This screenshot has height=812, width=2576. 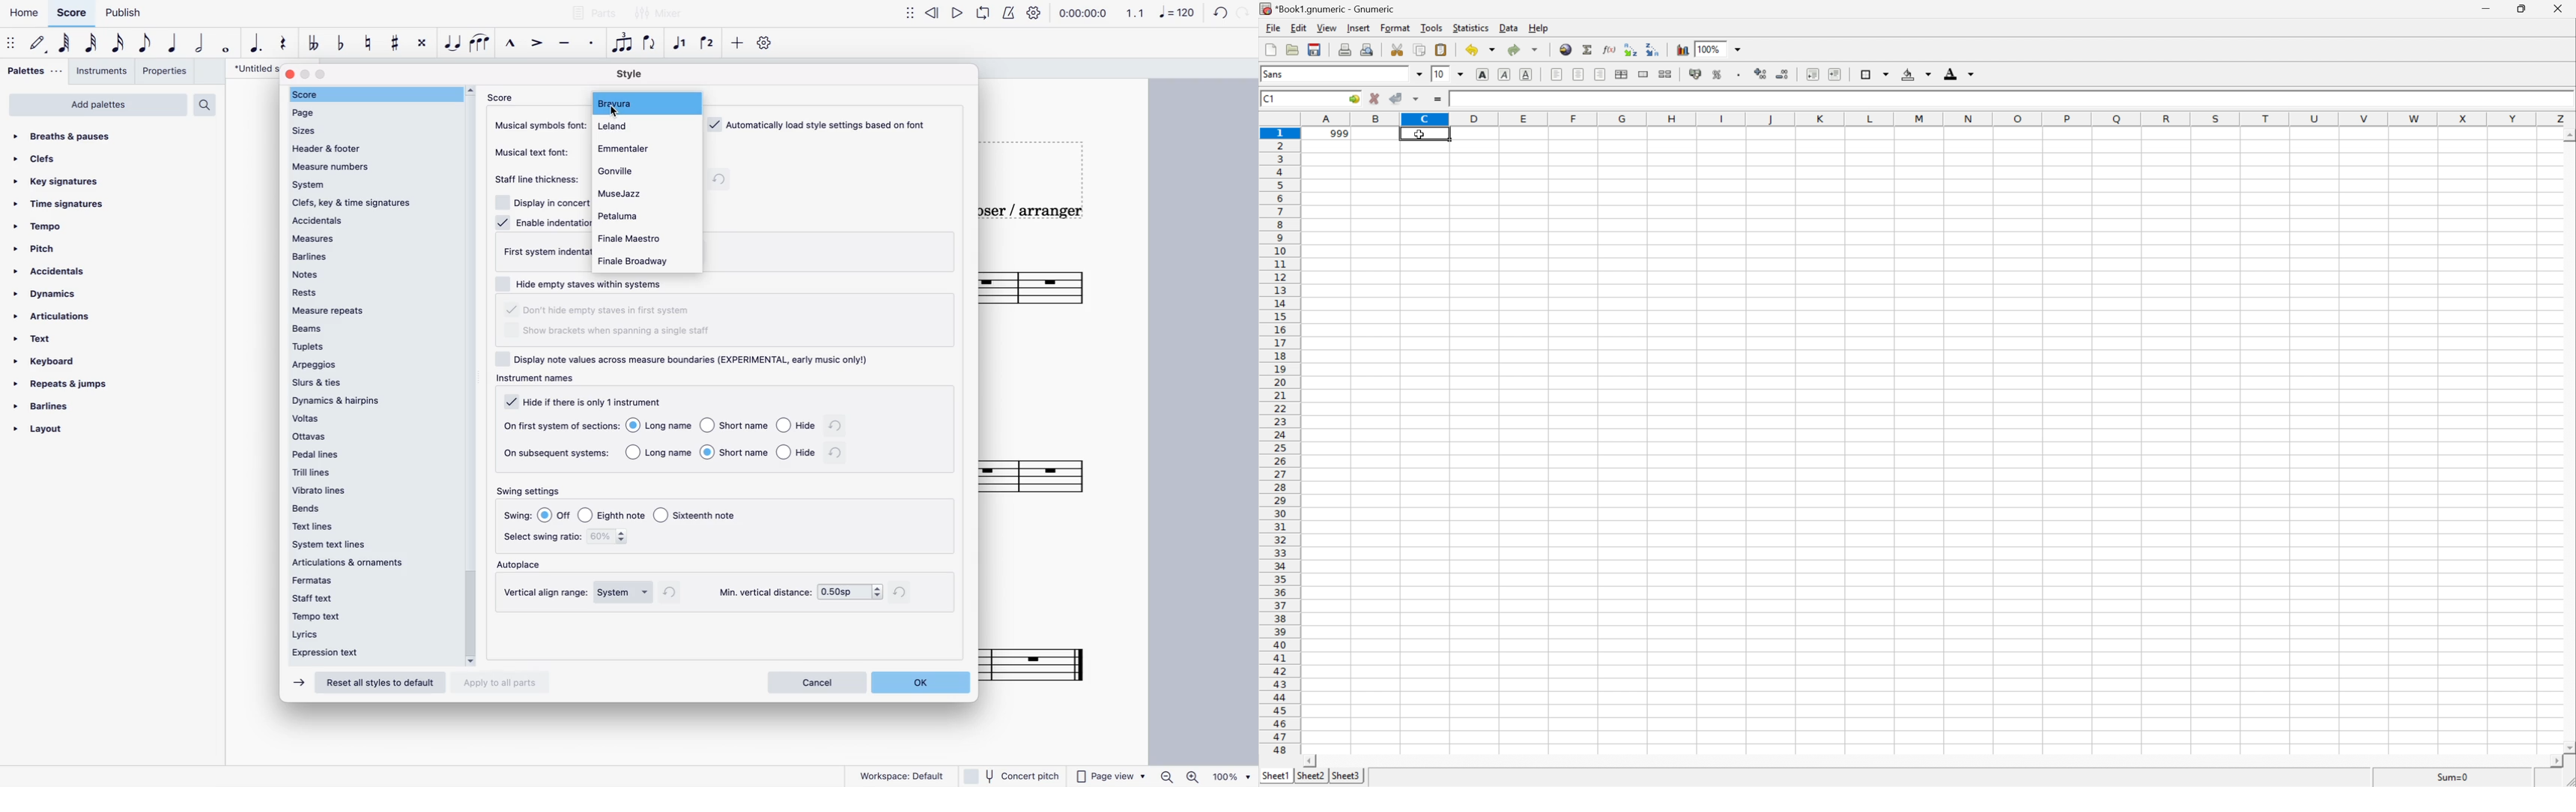 I want to click on options, so click(x=721, y=428).